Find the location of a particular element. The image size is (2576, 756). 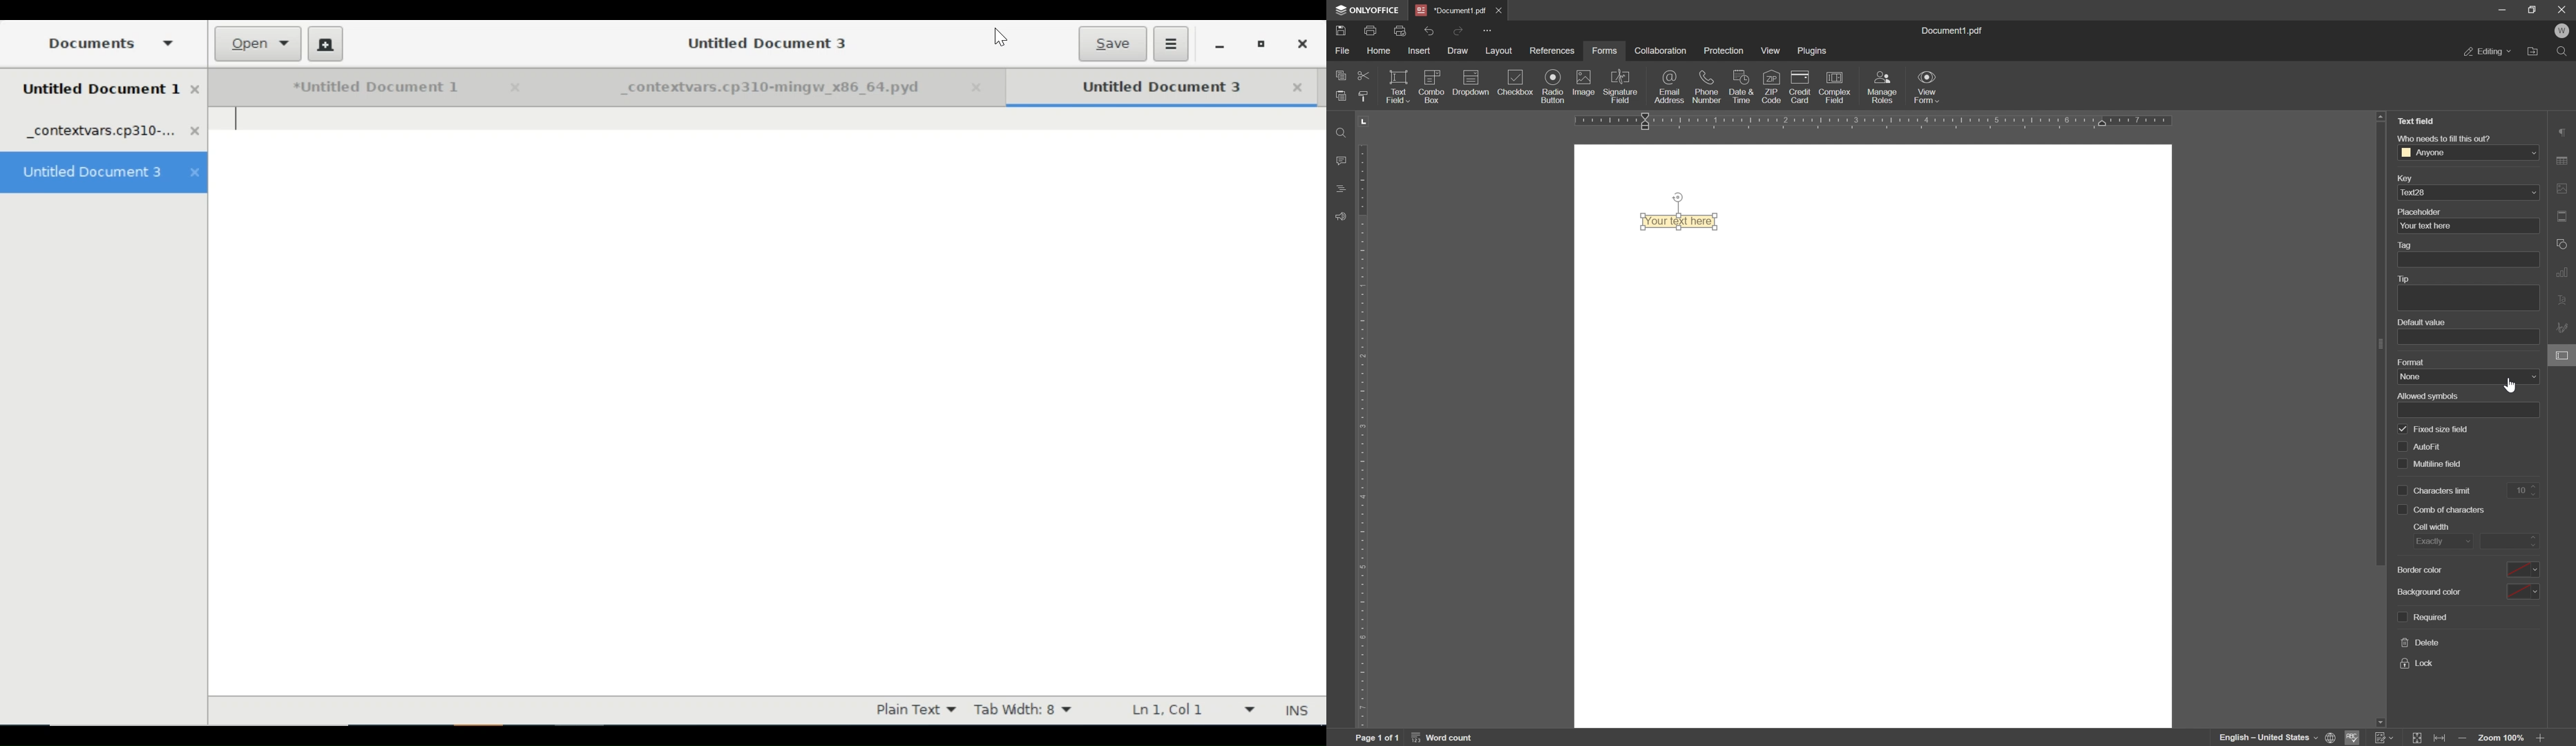

file is located at coordinates (1343, 53).